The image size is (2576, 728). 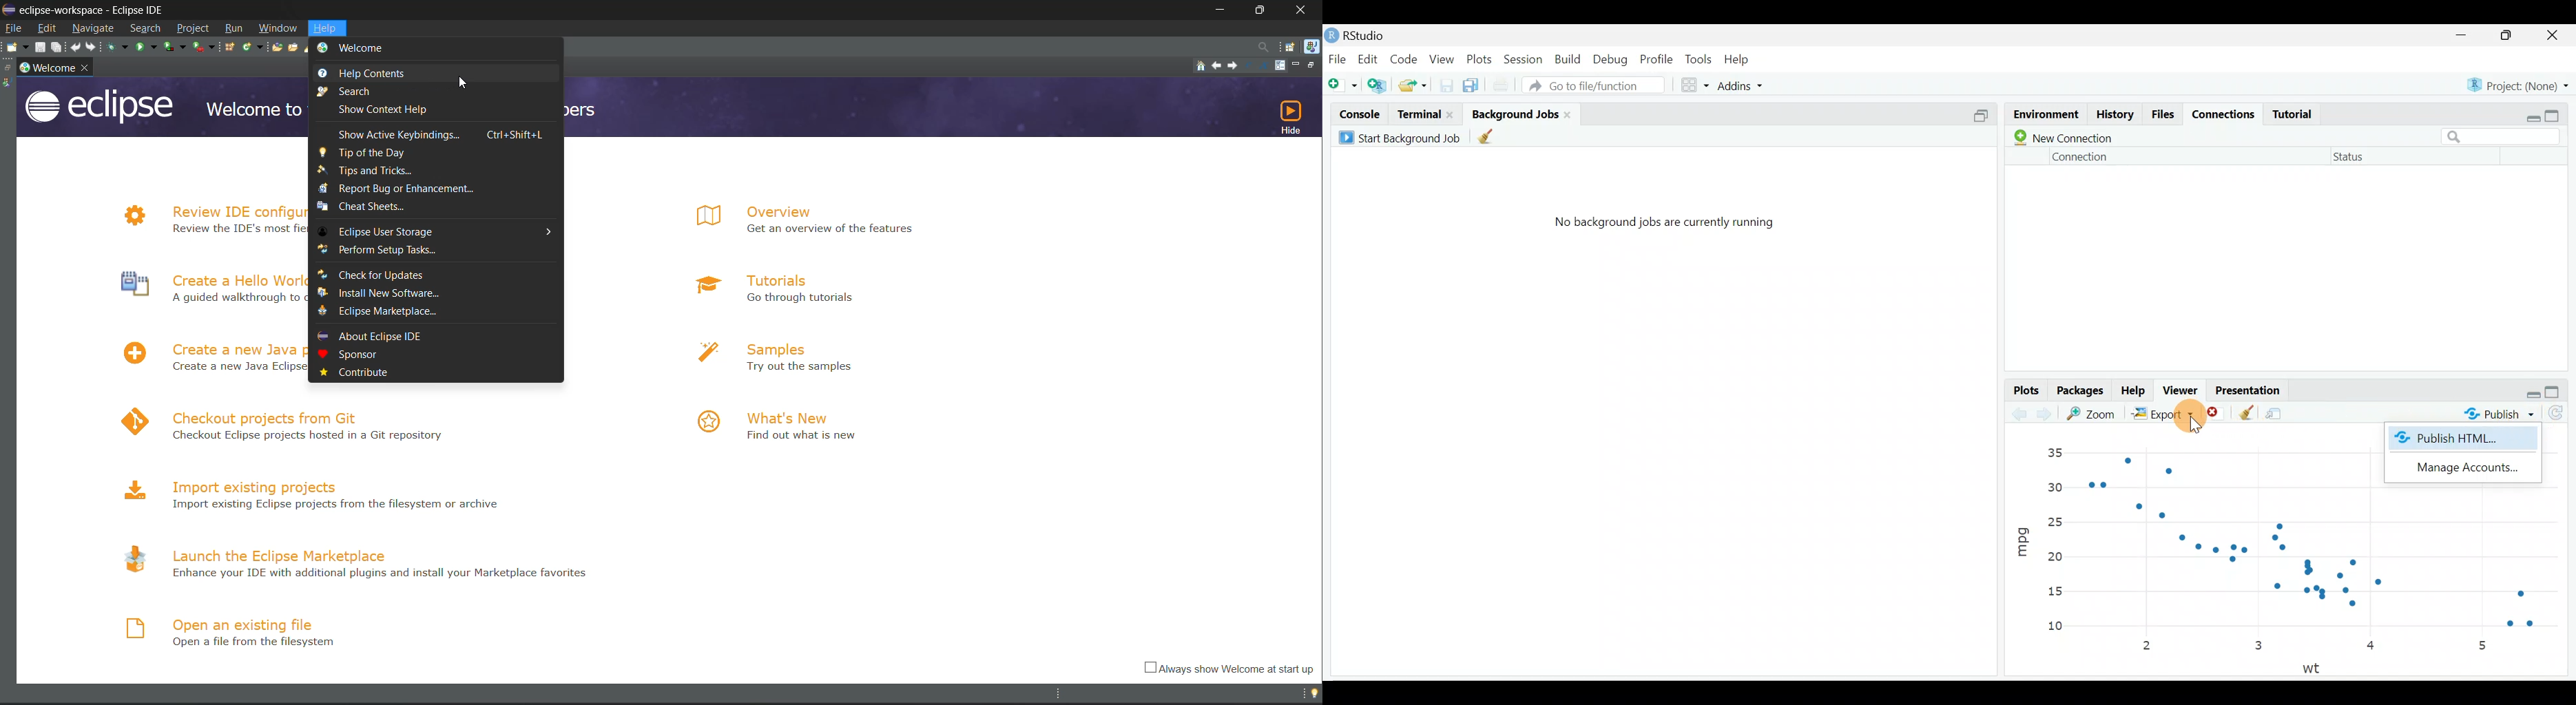 I want to click on open an existing file, so click(x=232, y=622).